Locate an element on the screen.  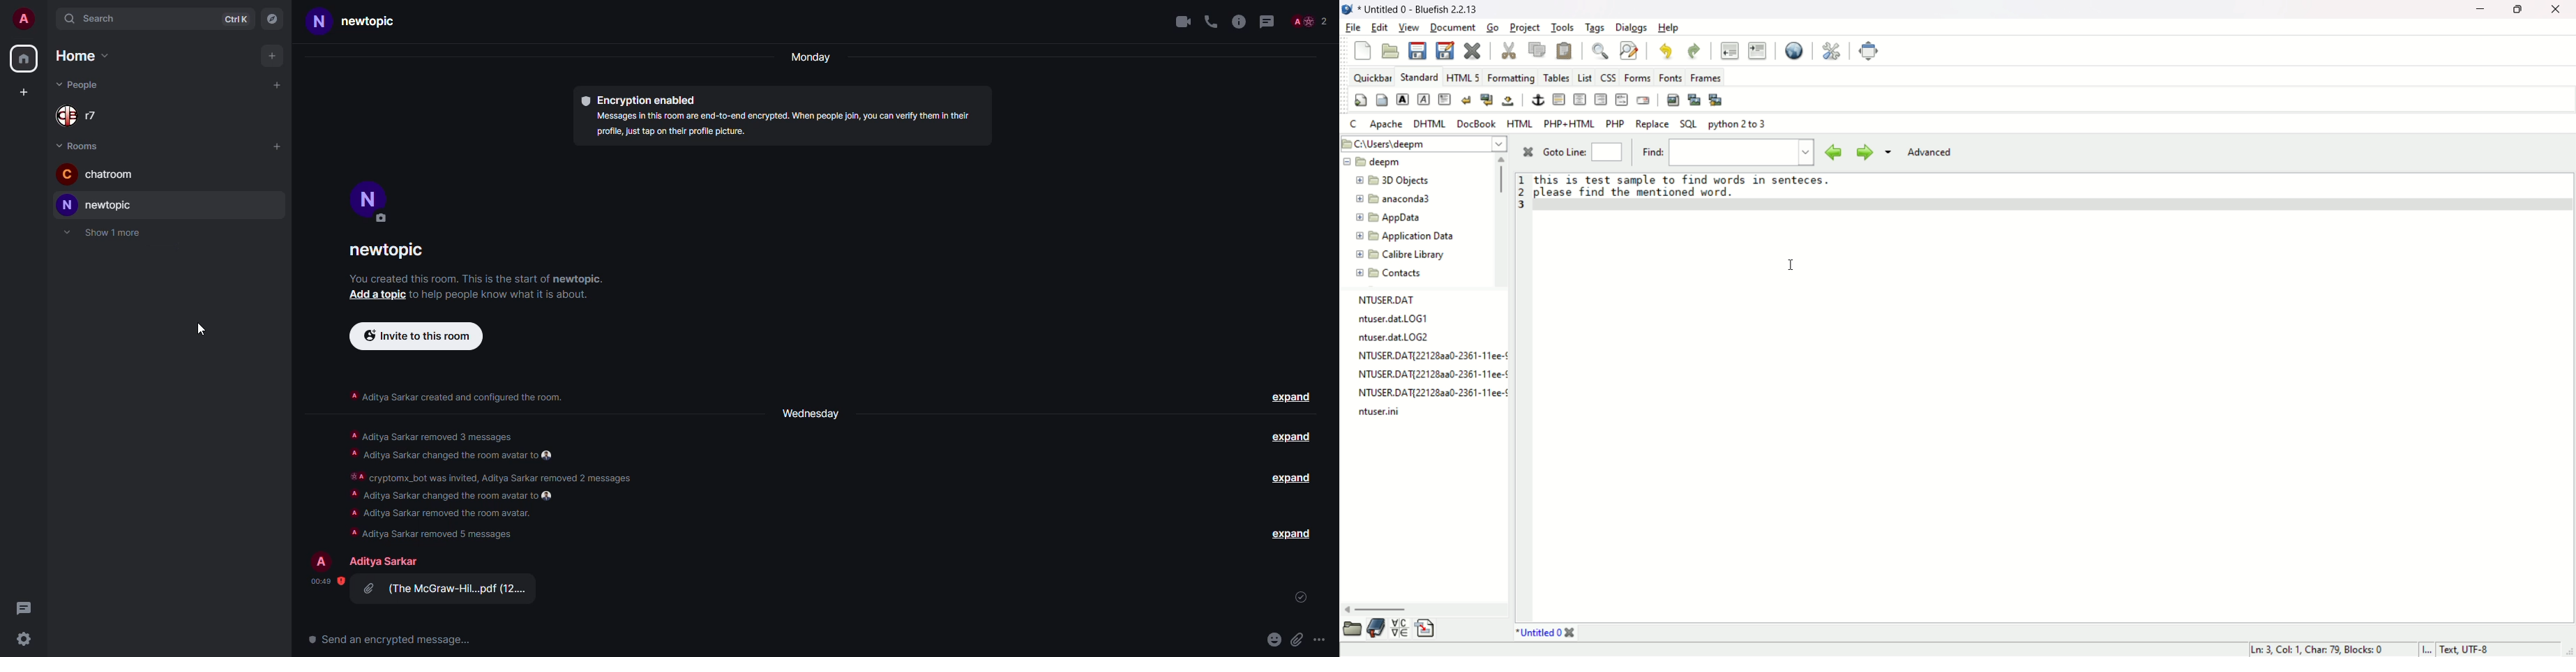
add is located at coordinates (24, 91).